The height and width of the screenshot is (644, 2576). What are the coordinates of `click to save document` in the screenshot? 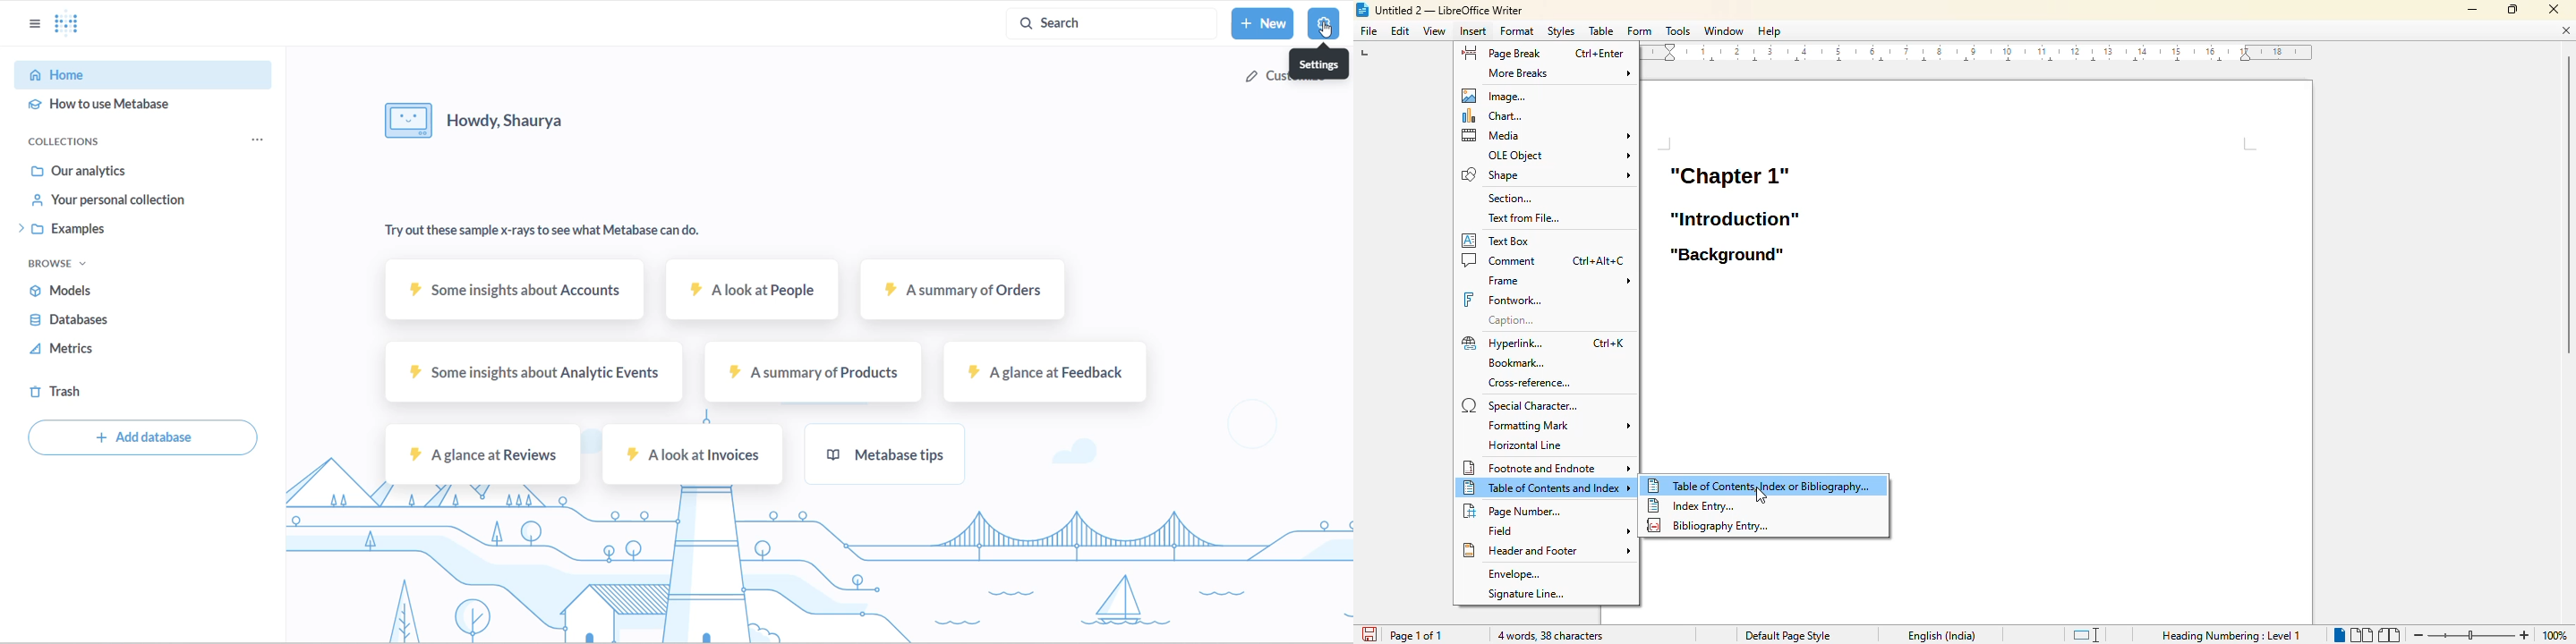 It's located at (1369, 634).